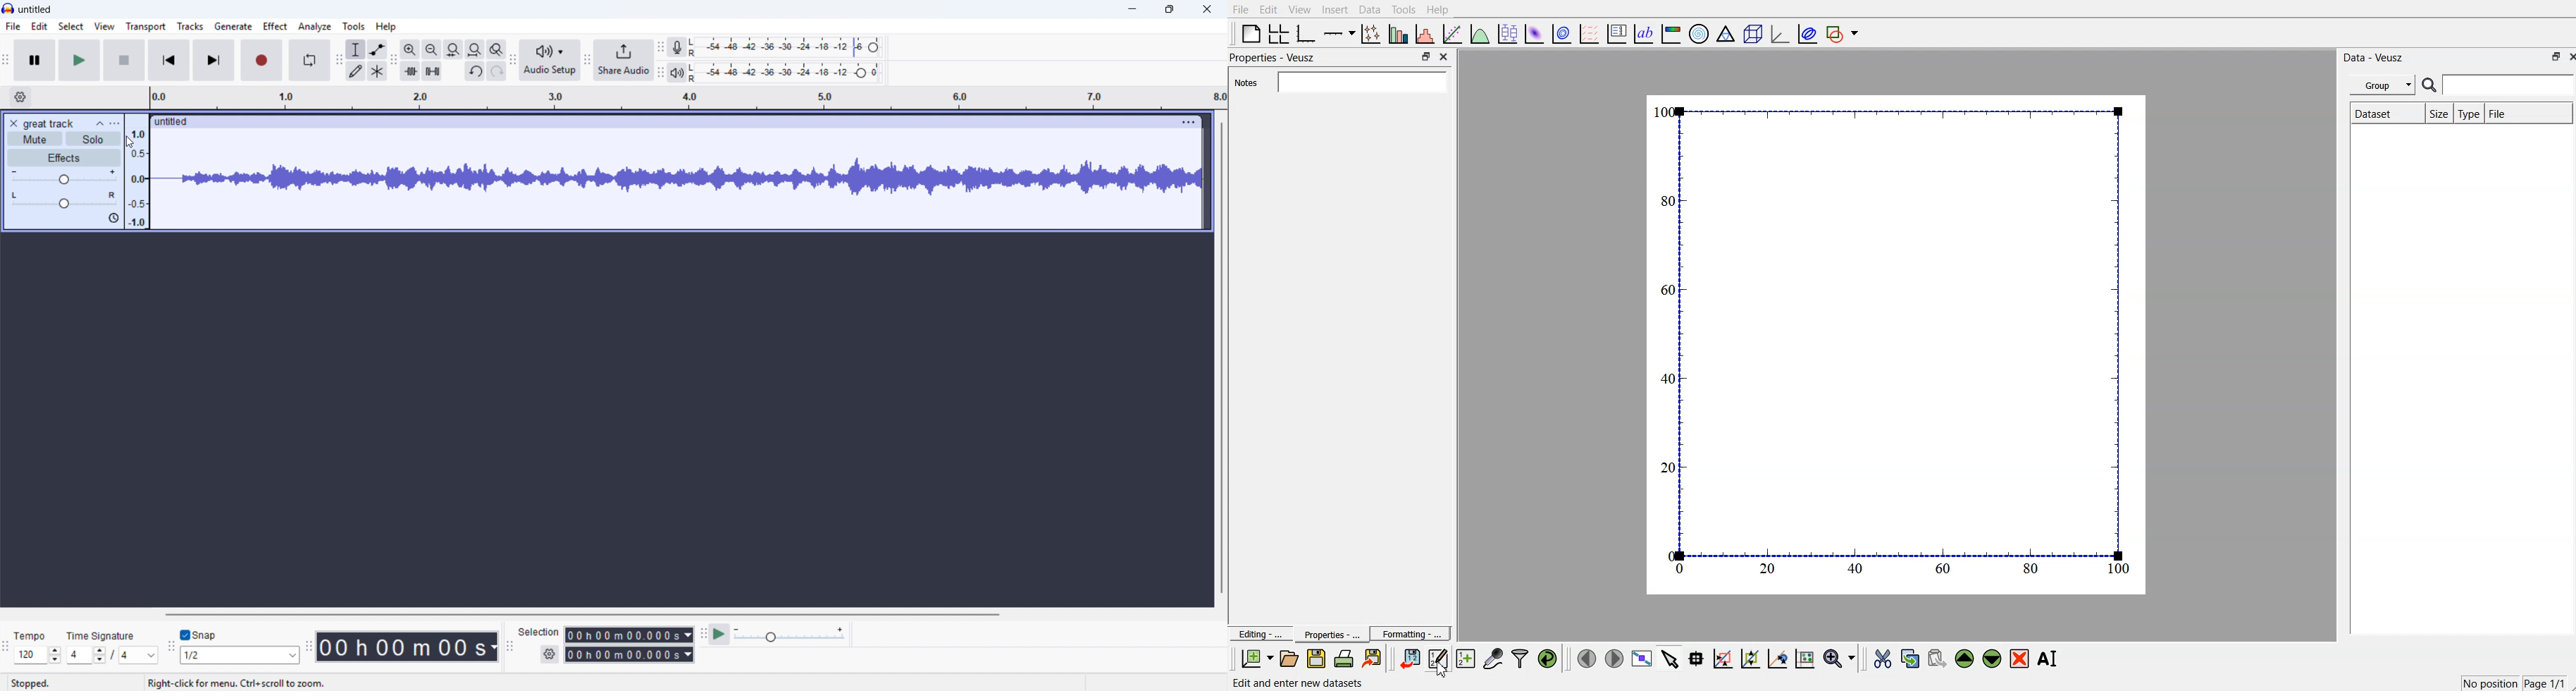  I want to click on Timestamp , so click(409, 647).